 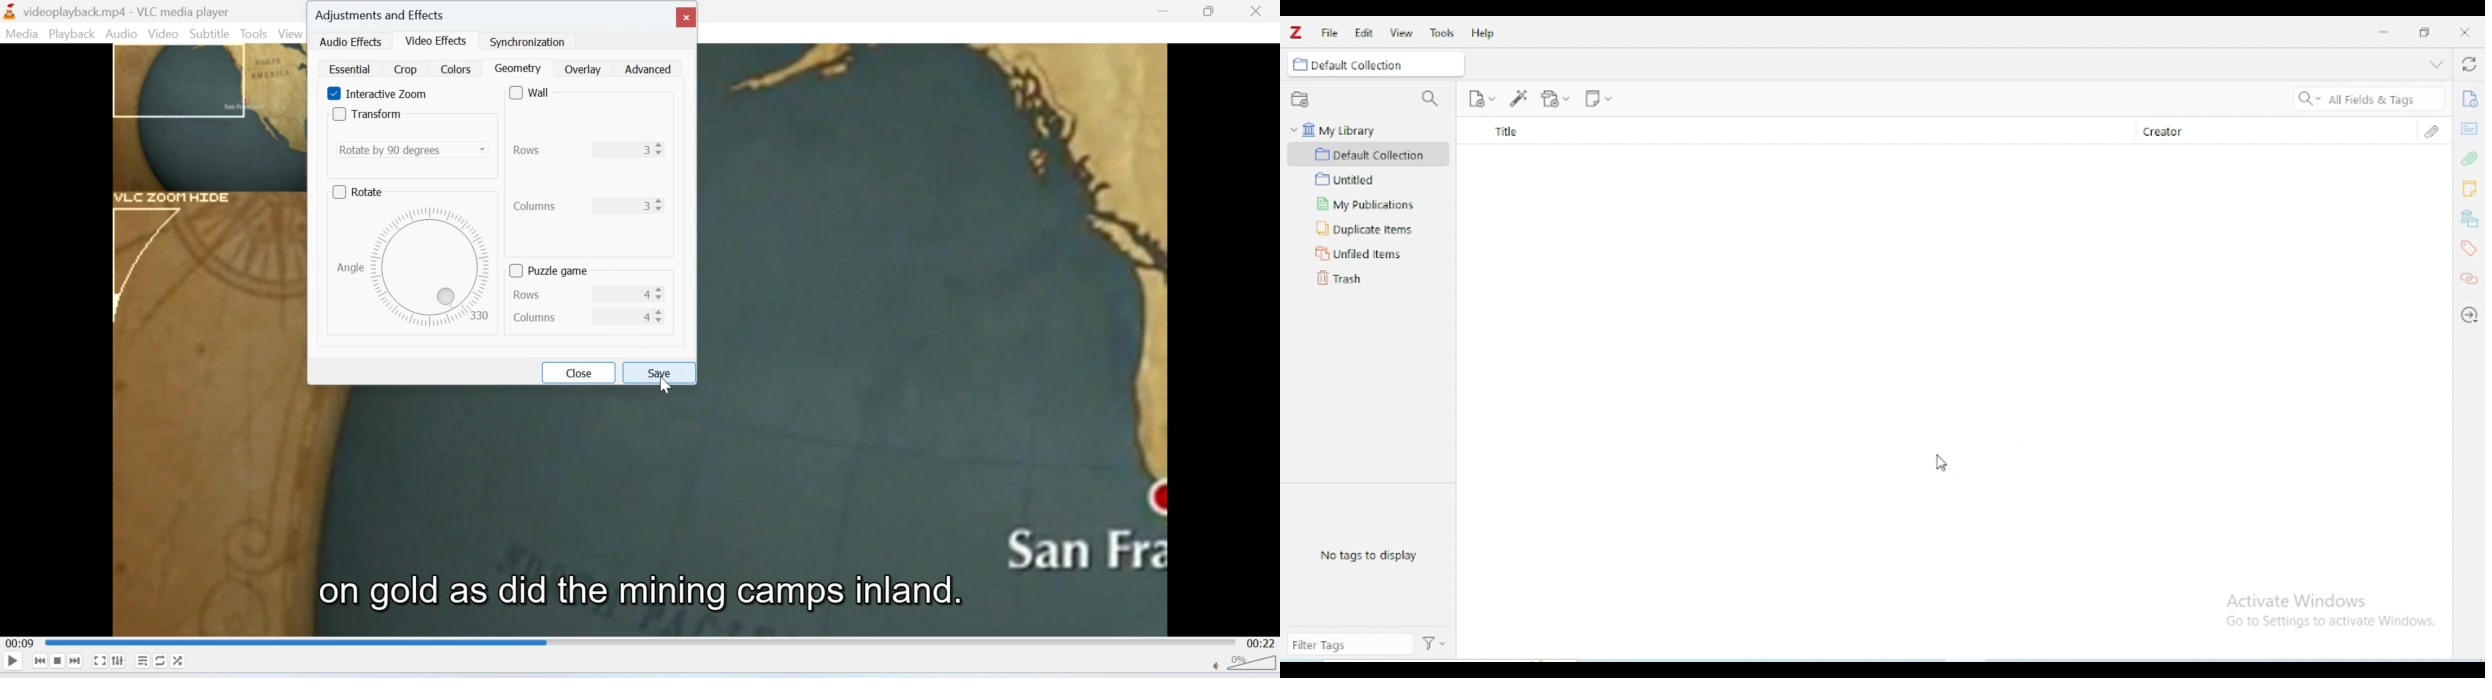 What do you see at coordinates (2469, 279) in the screenshot?
I see `related` at bounding box center [2469, 279].